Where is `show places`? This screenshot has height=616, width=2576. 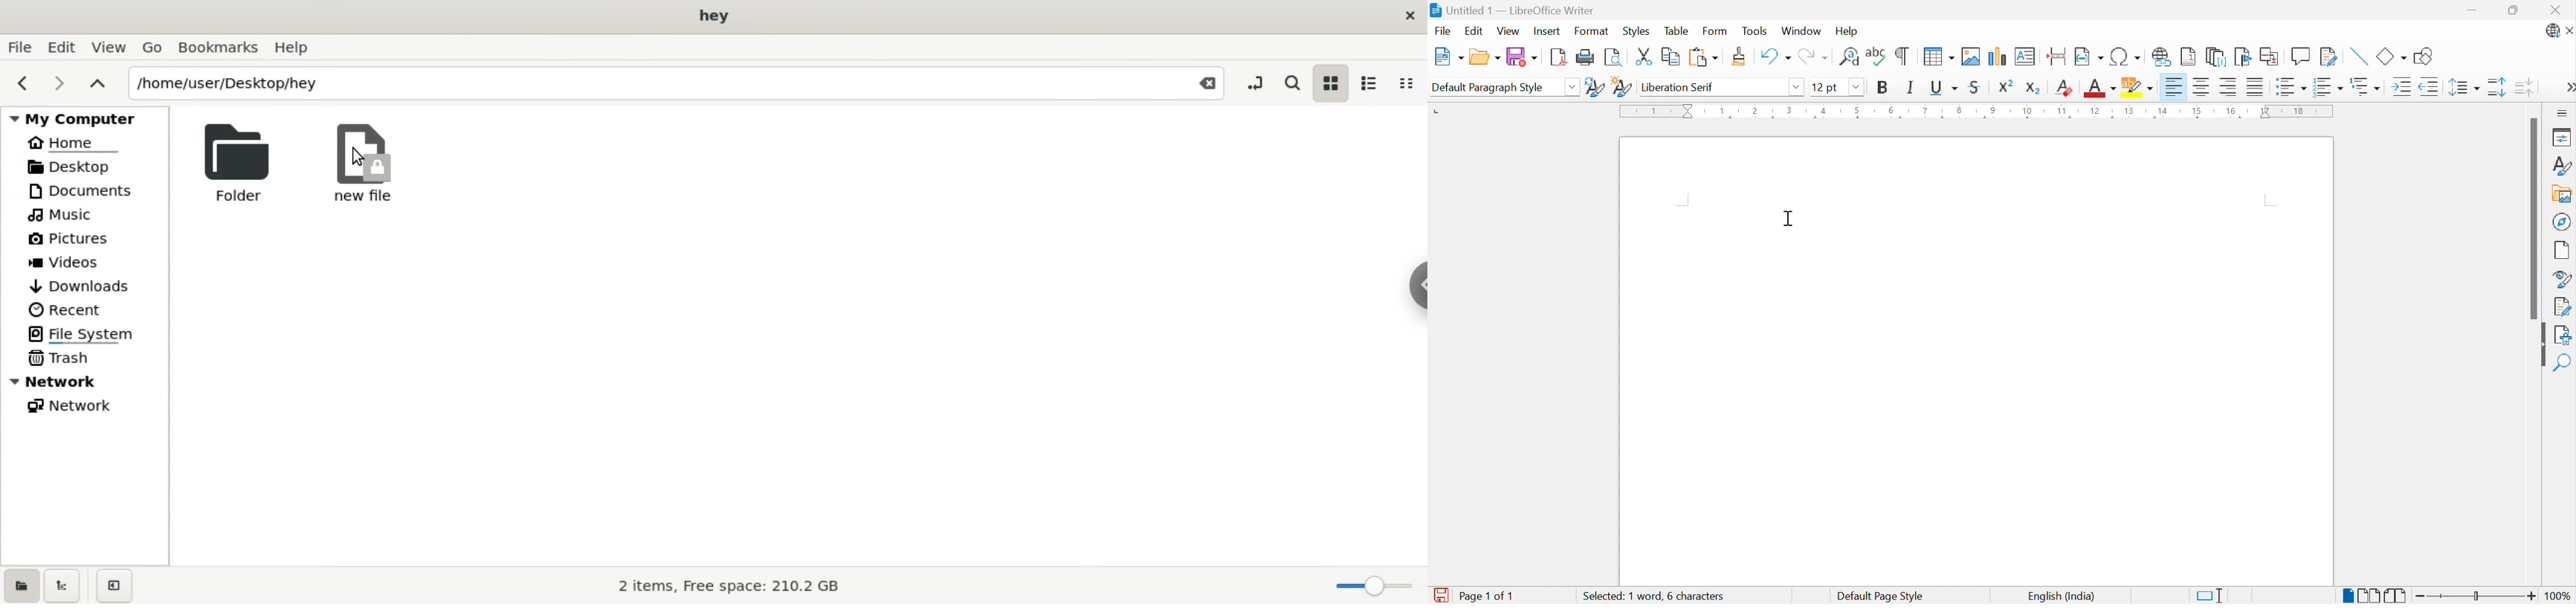
show places is located at coordinates (21, 588).